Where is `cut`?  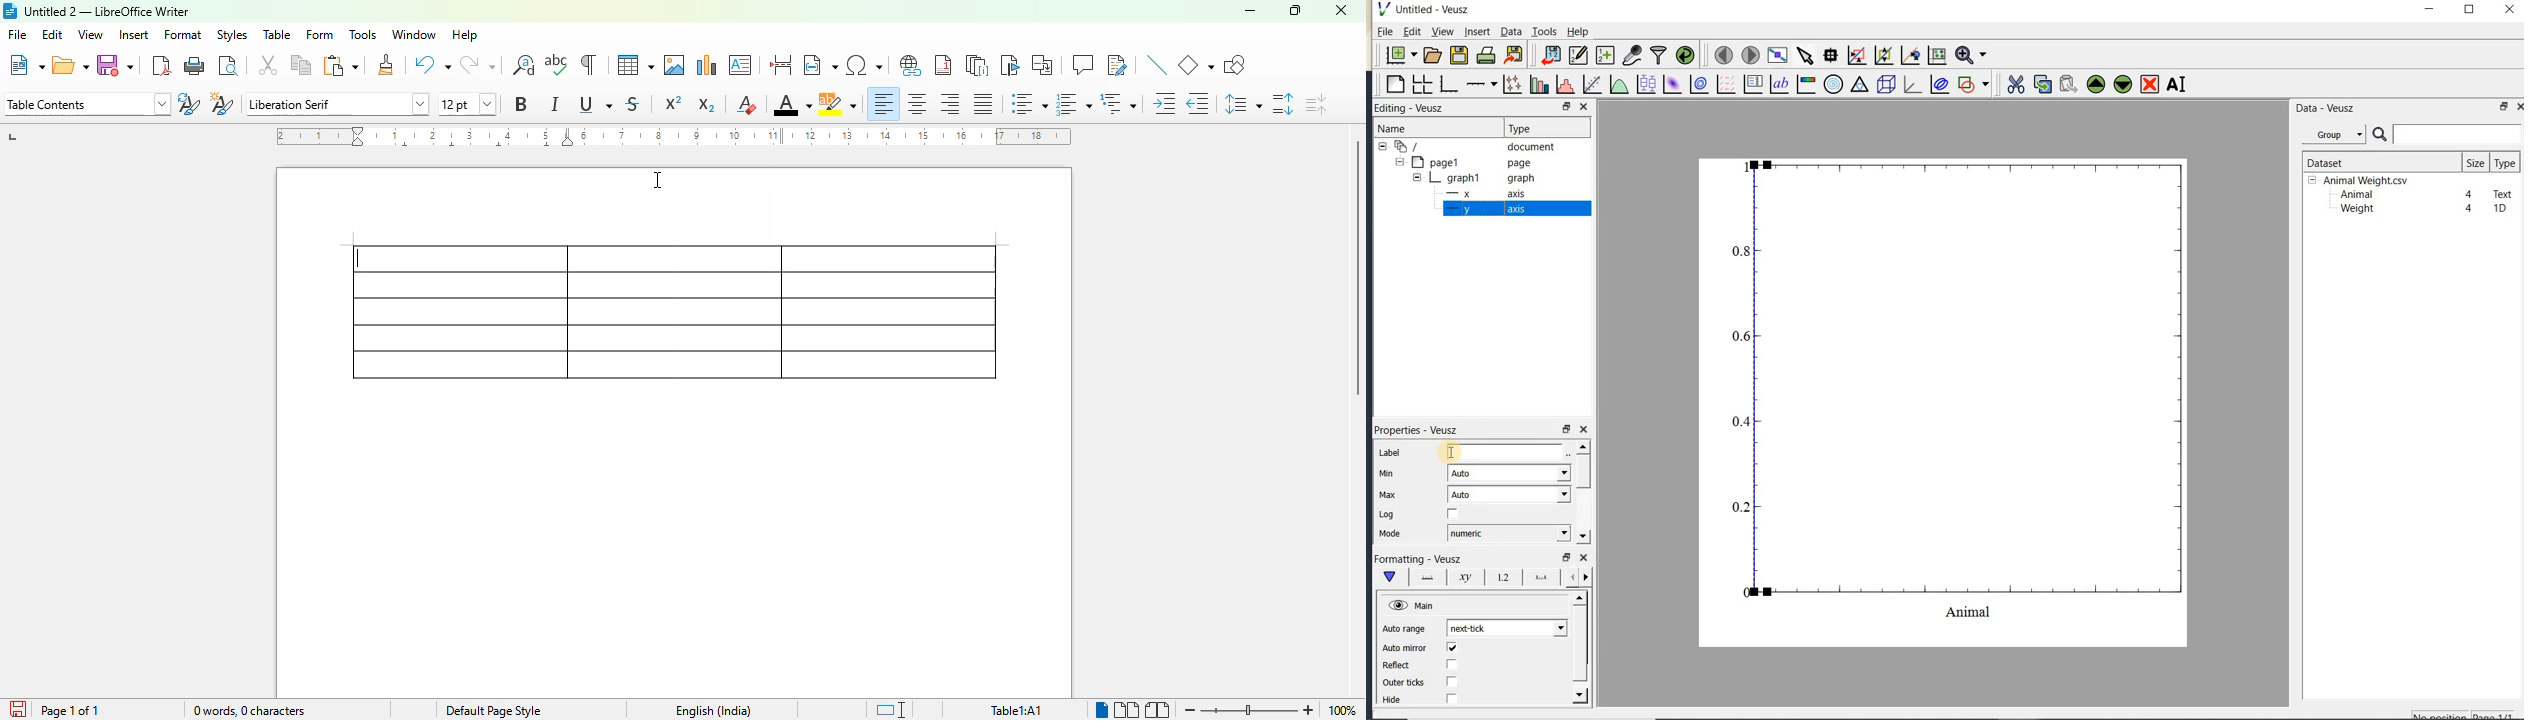 cut is located at coordinates (269, 65).